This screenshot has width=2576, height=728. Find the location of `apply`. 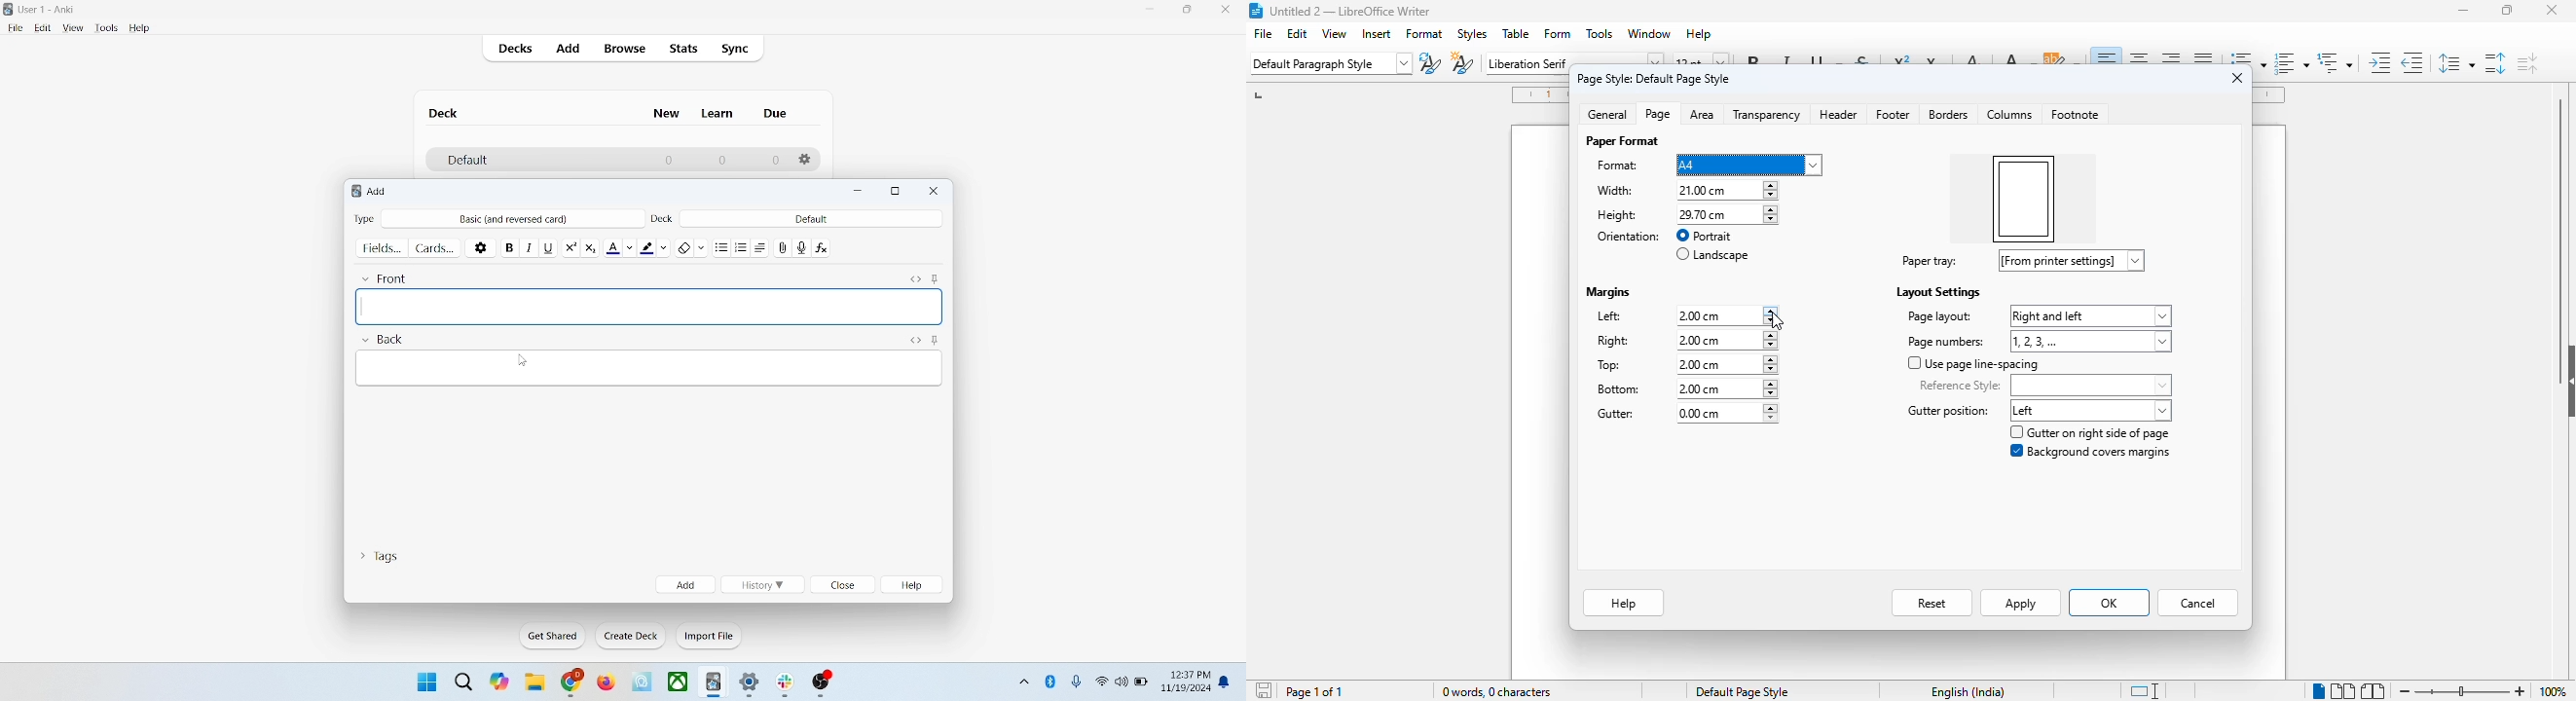

apply is located at coordinates (2019, 603).